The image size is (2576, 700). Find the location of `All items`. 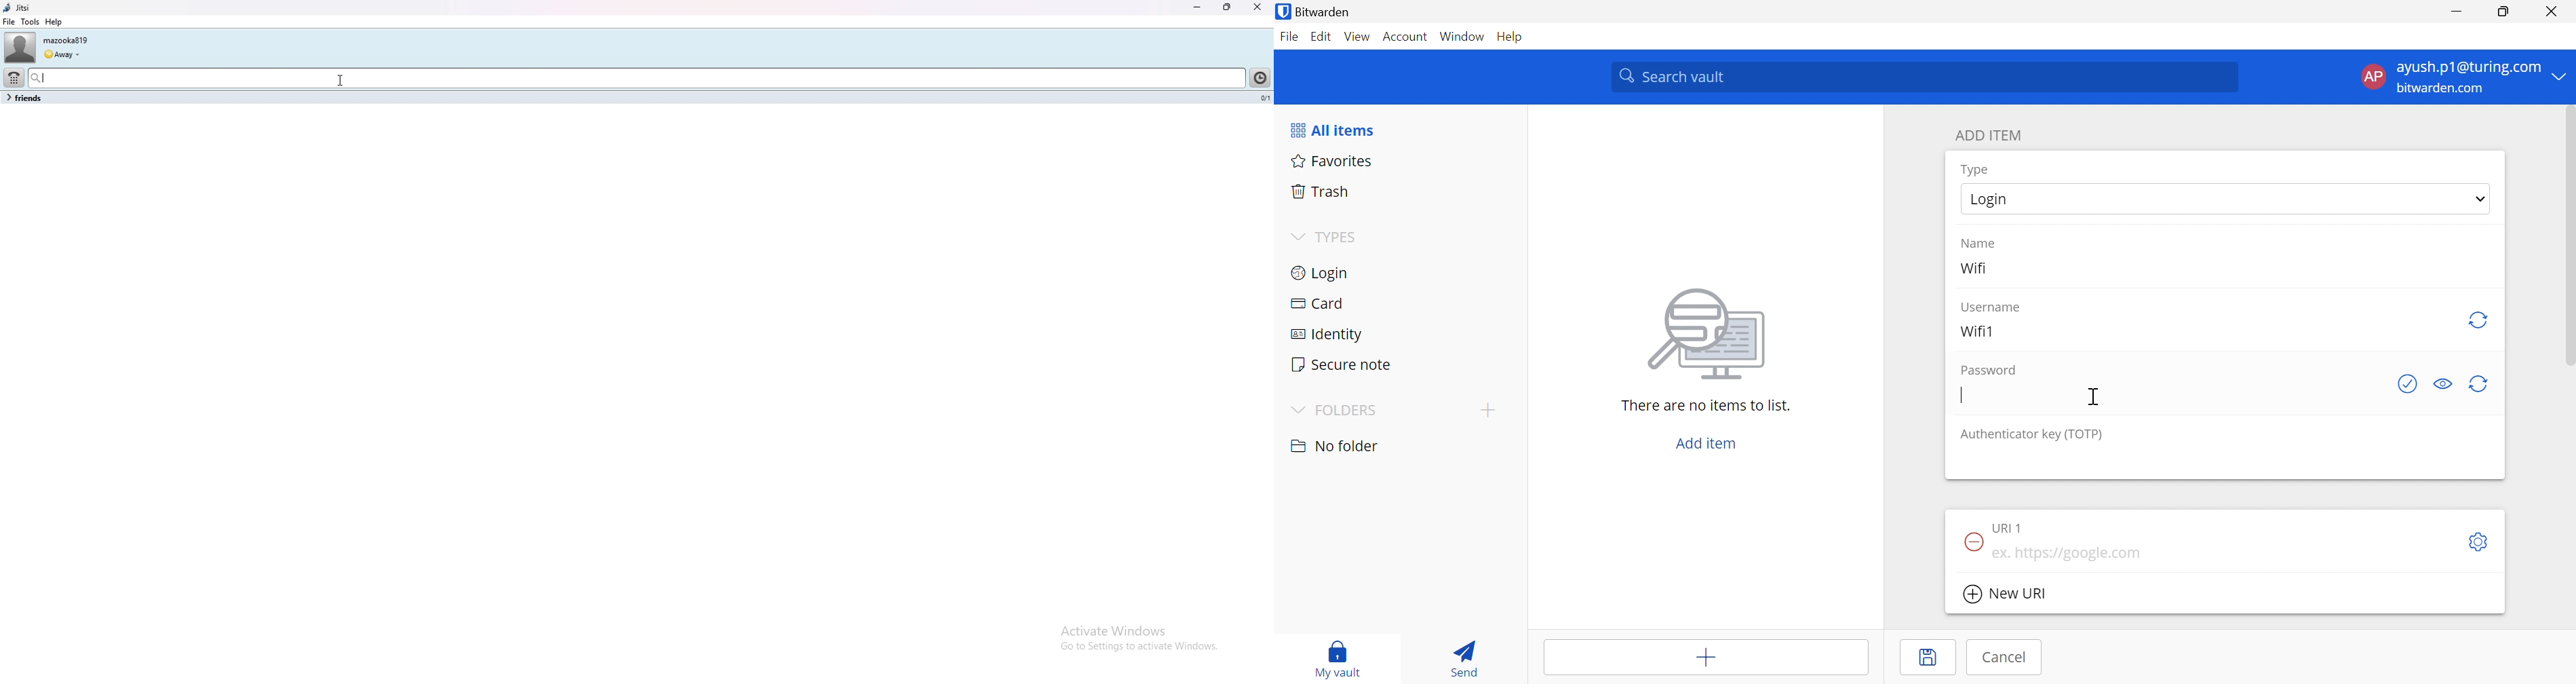

All items is located at coordinates (1331, 130).